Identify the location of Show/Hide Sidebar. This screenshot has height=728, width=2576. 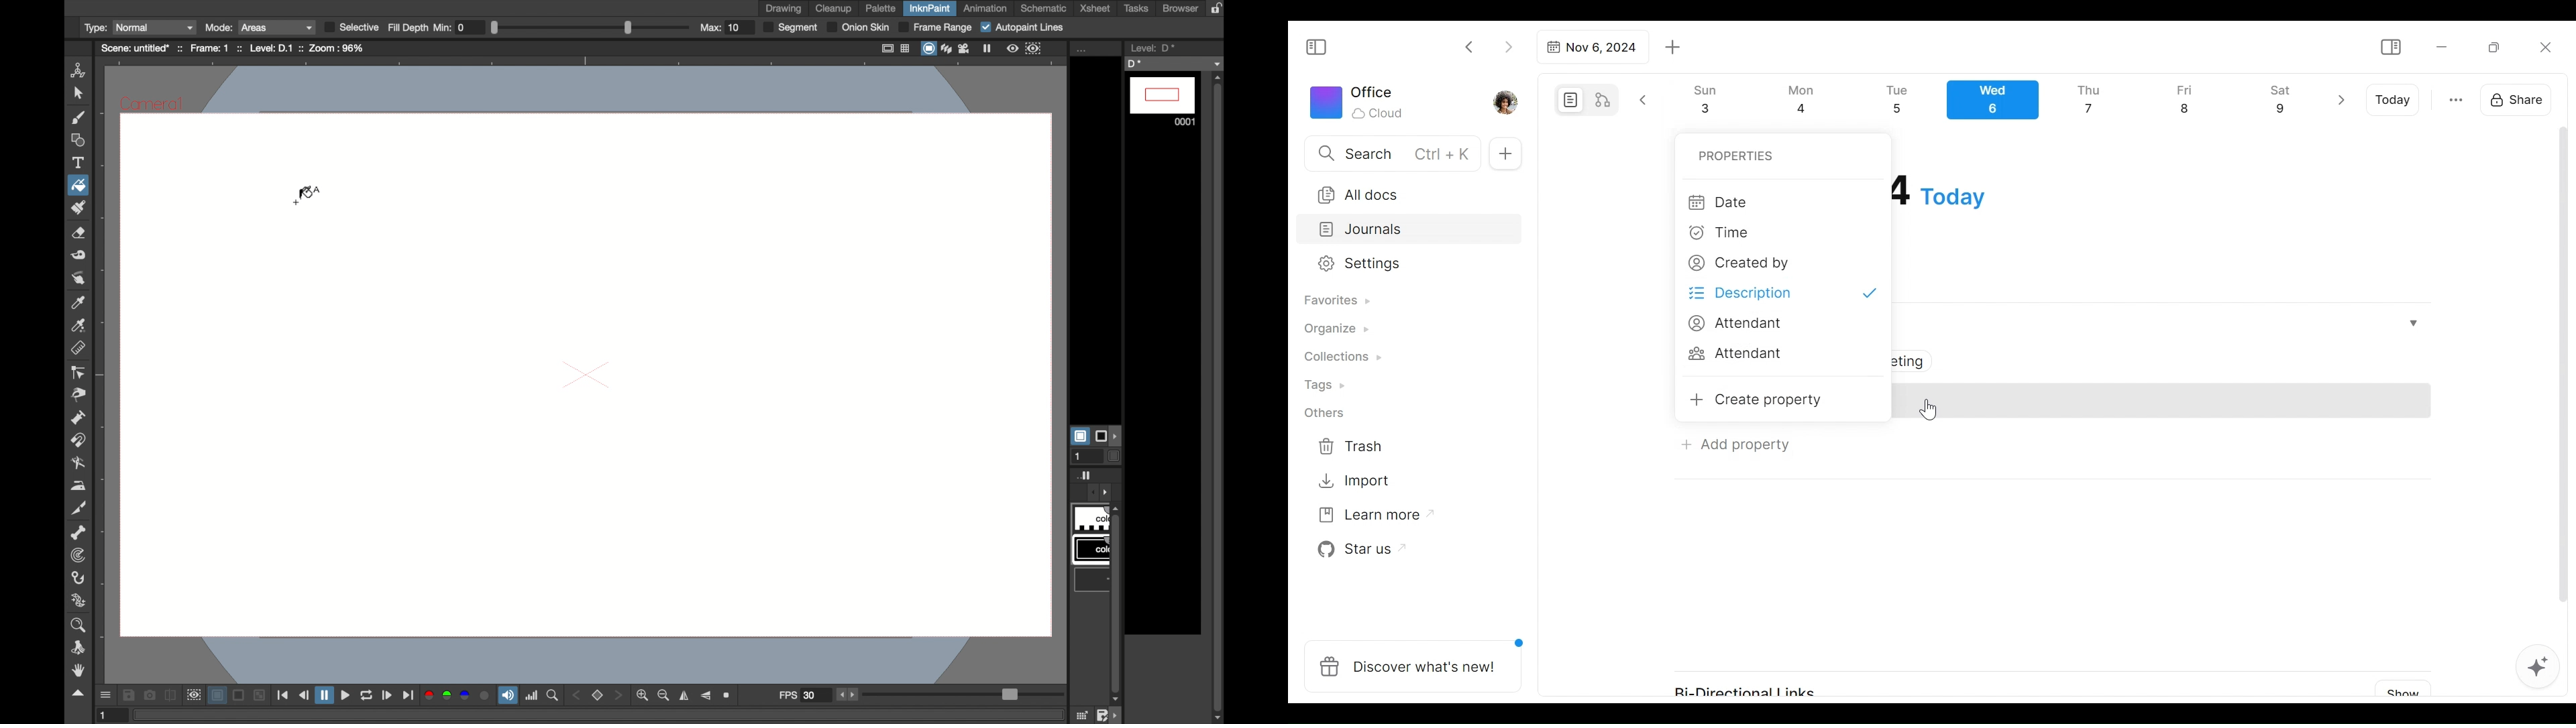
(1322, 46).